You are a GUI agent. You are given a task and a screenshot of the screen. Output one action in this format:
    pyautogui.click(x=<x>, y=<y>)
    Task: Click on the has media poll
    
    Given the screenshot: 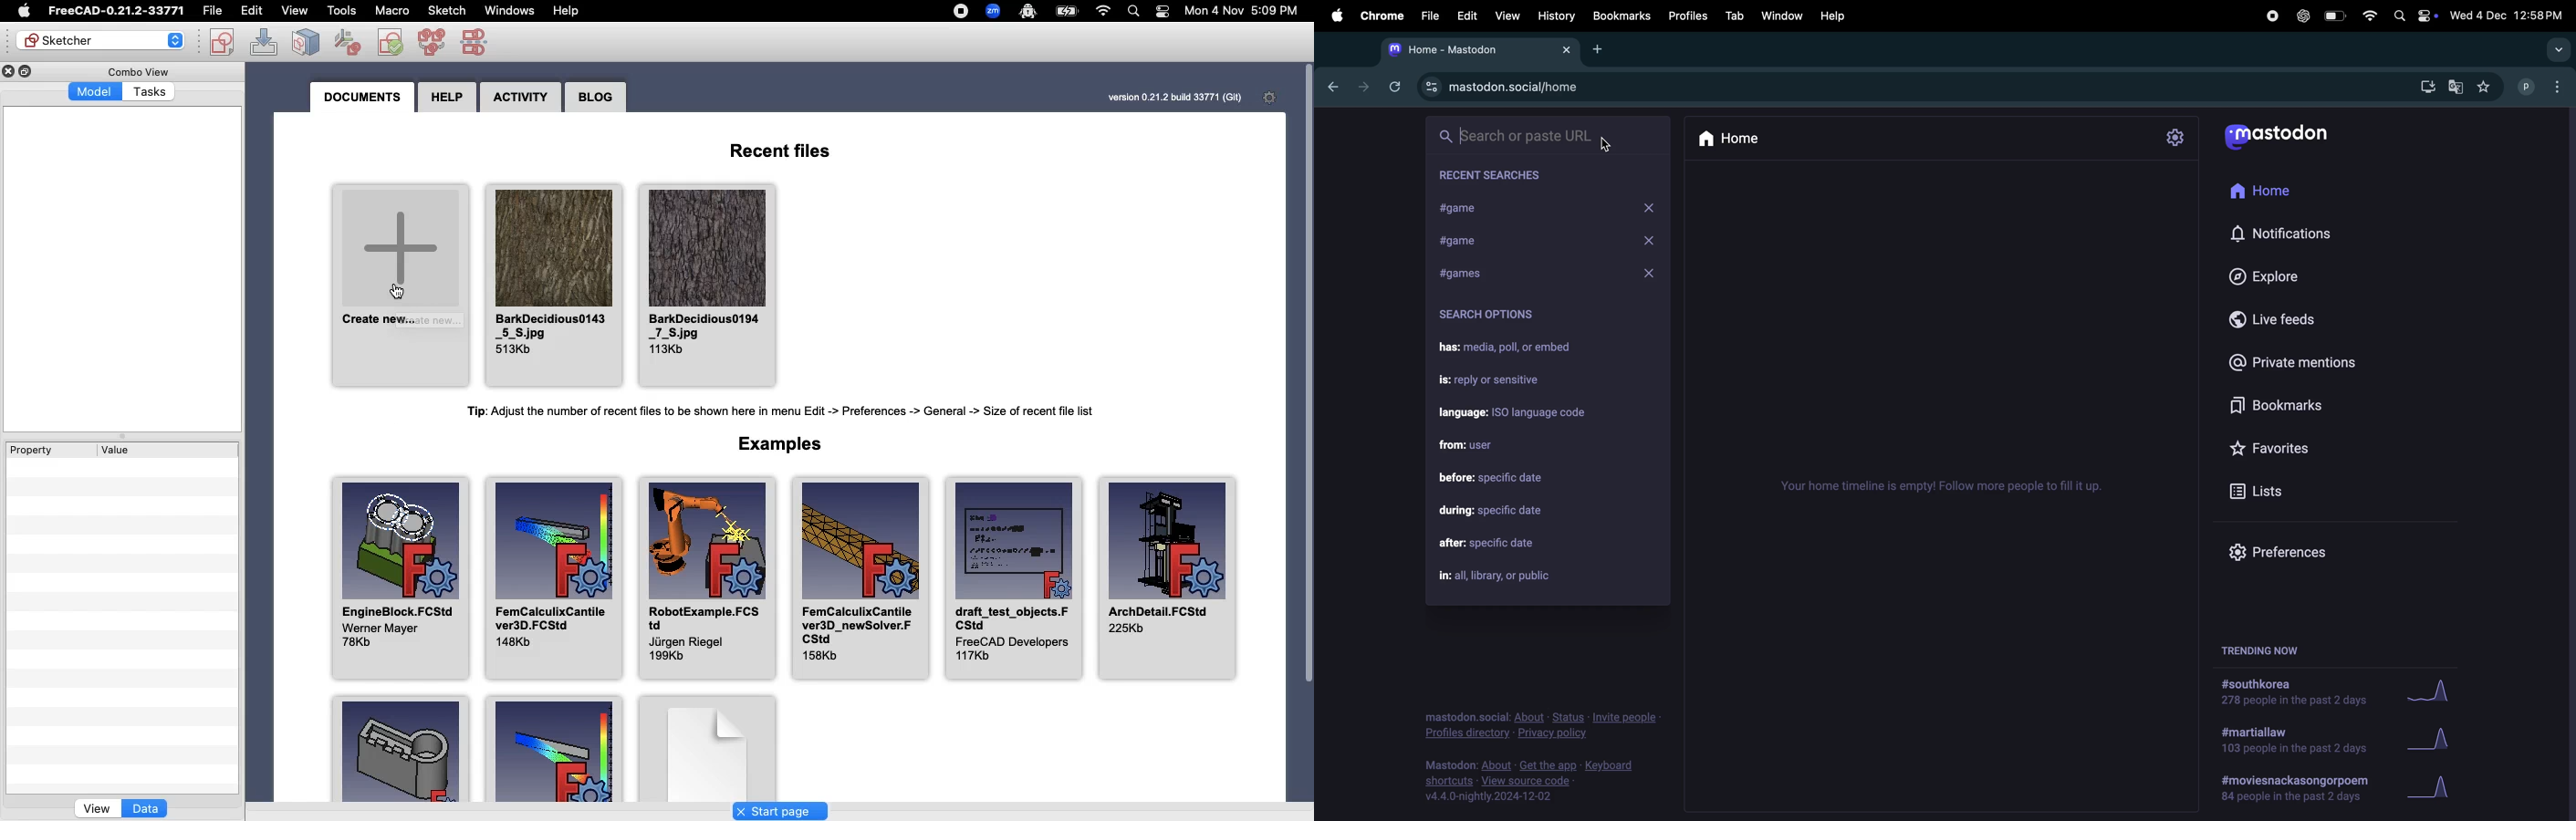 What is the action you would take?
    pyautogui.click(x=1514, y=349)
    